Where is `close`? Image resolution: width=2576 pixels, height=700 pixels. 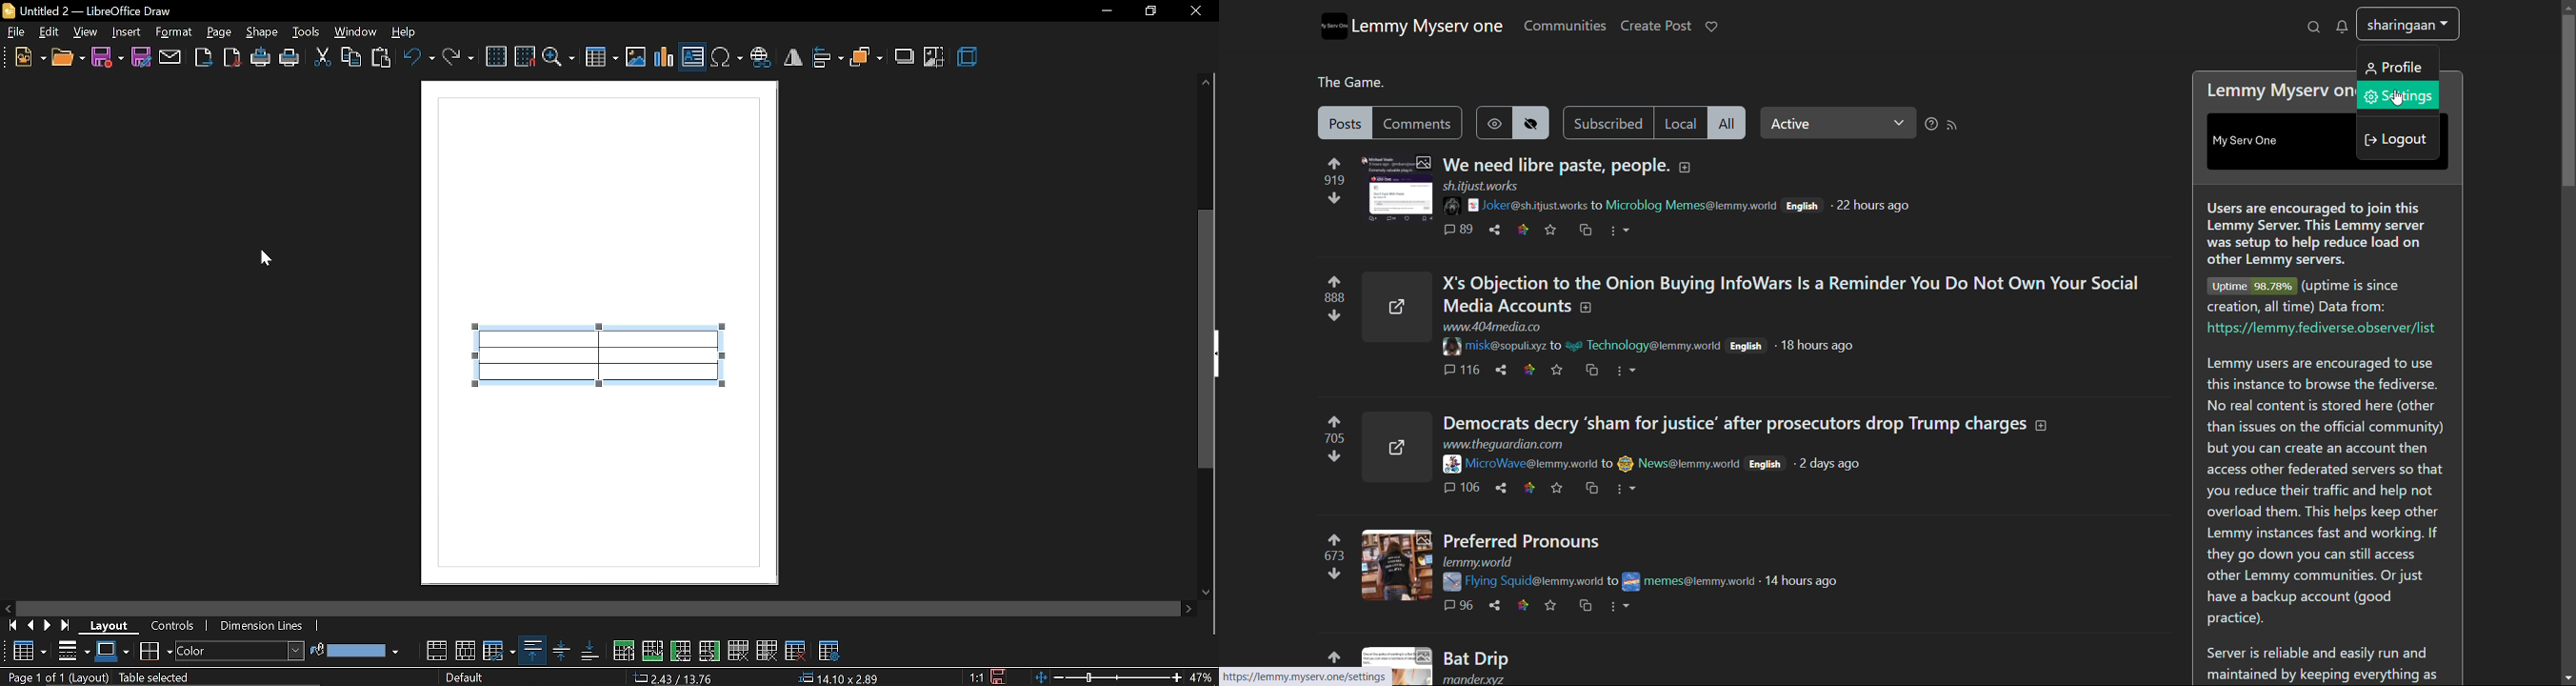 close is located at coordinates (1195, 11).